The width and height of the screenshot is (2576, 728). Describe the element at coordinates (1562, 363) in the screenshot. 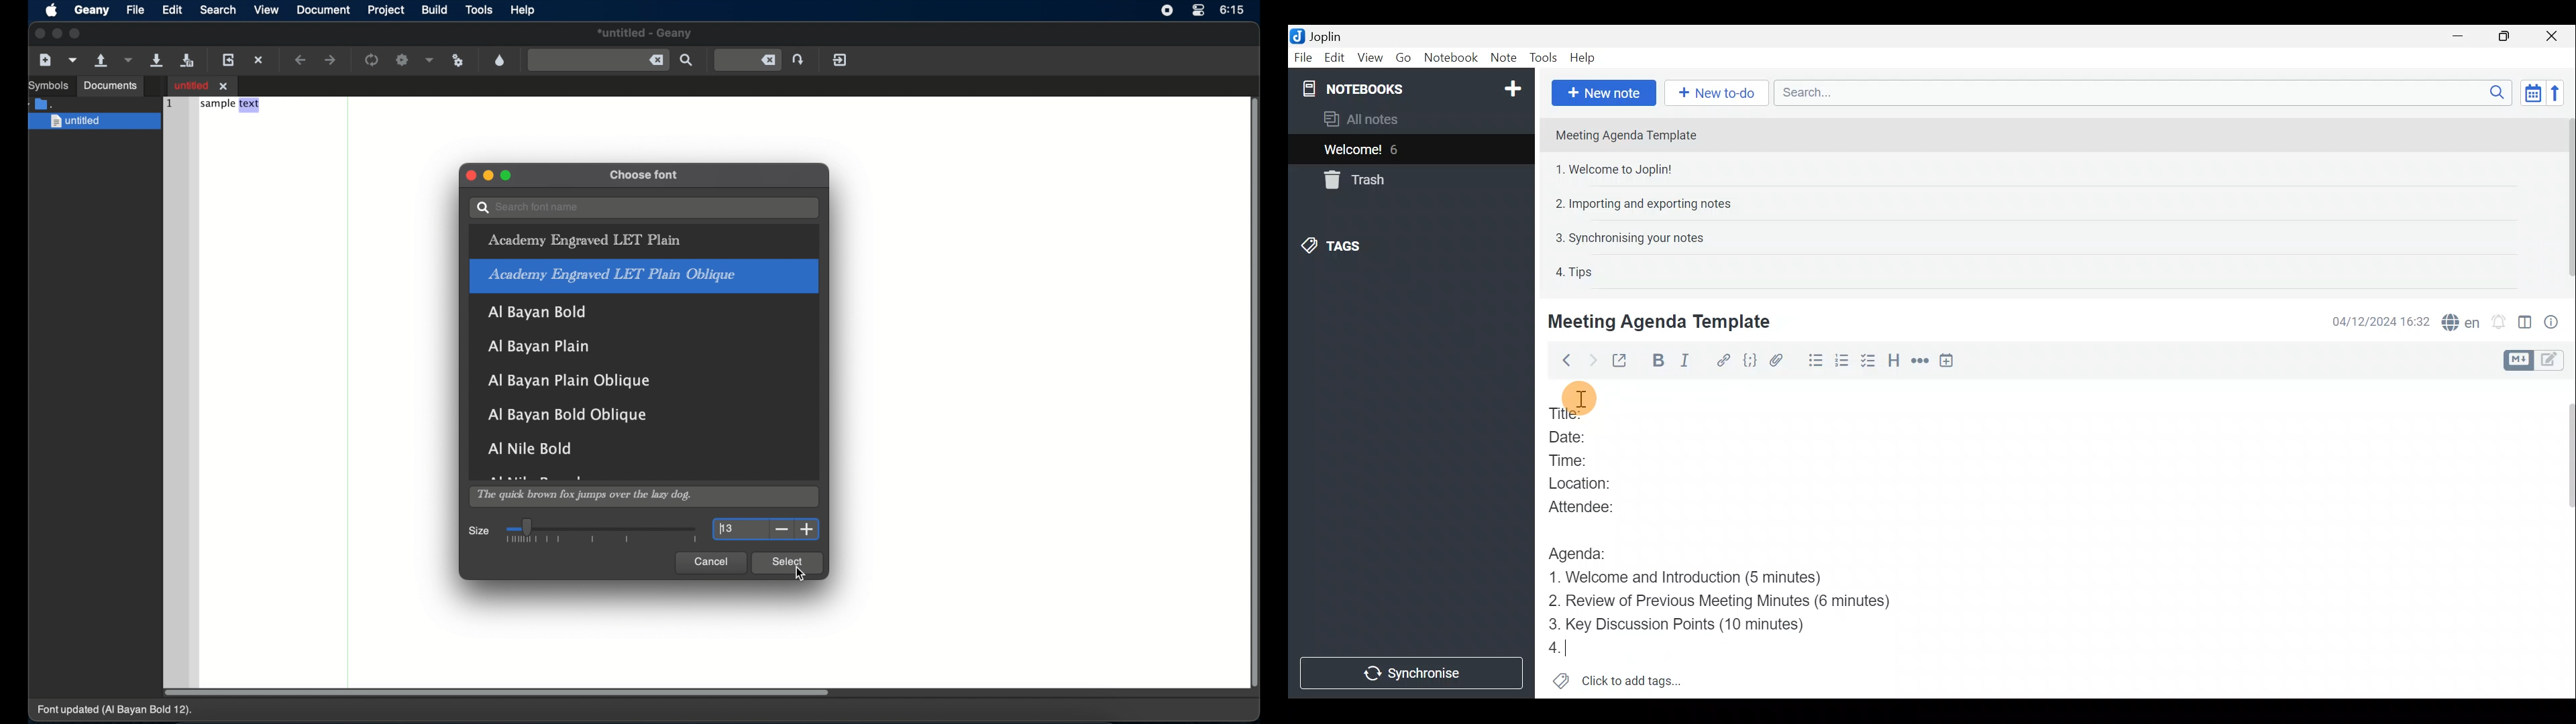

I see `Back` at that location.